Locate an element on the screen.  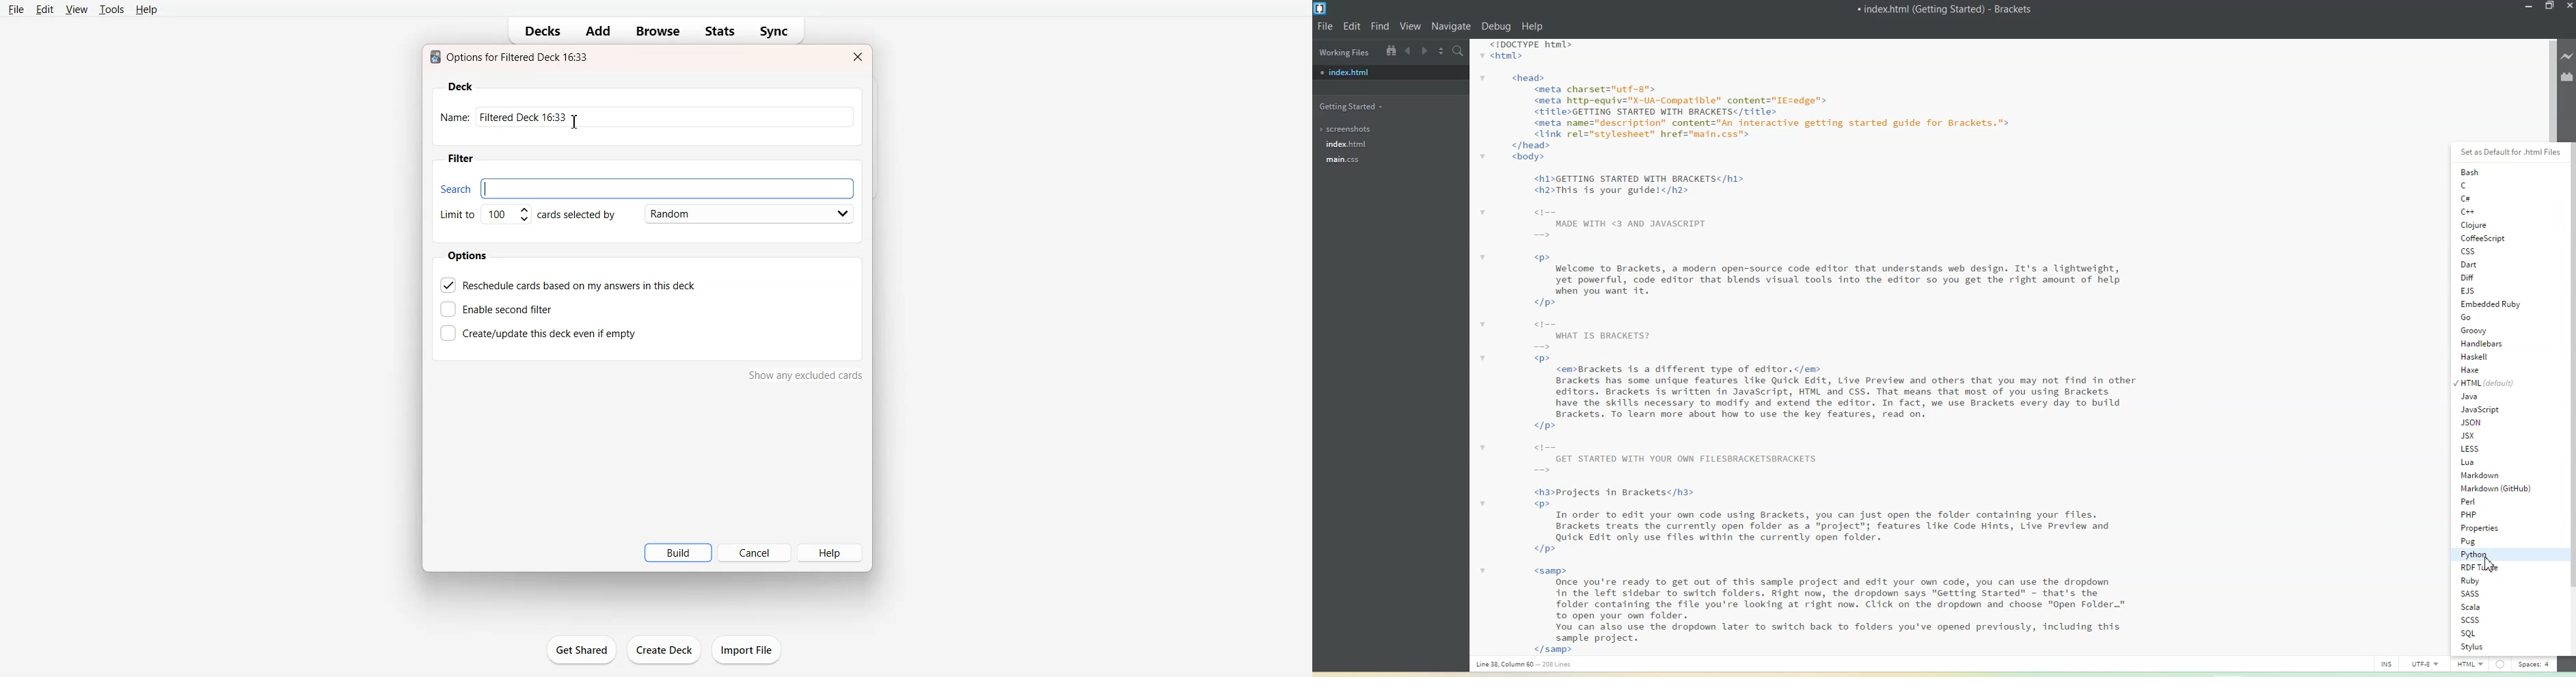
cursor is located at coordinates (2485, 564).